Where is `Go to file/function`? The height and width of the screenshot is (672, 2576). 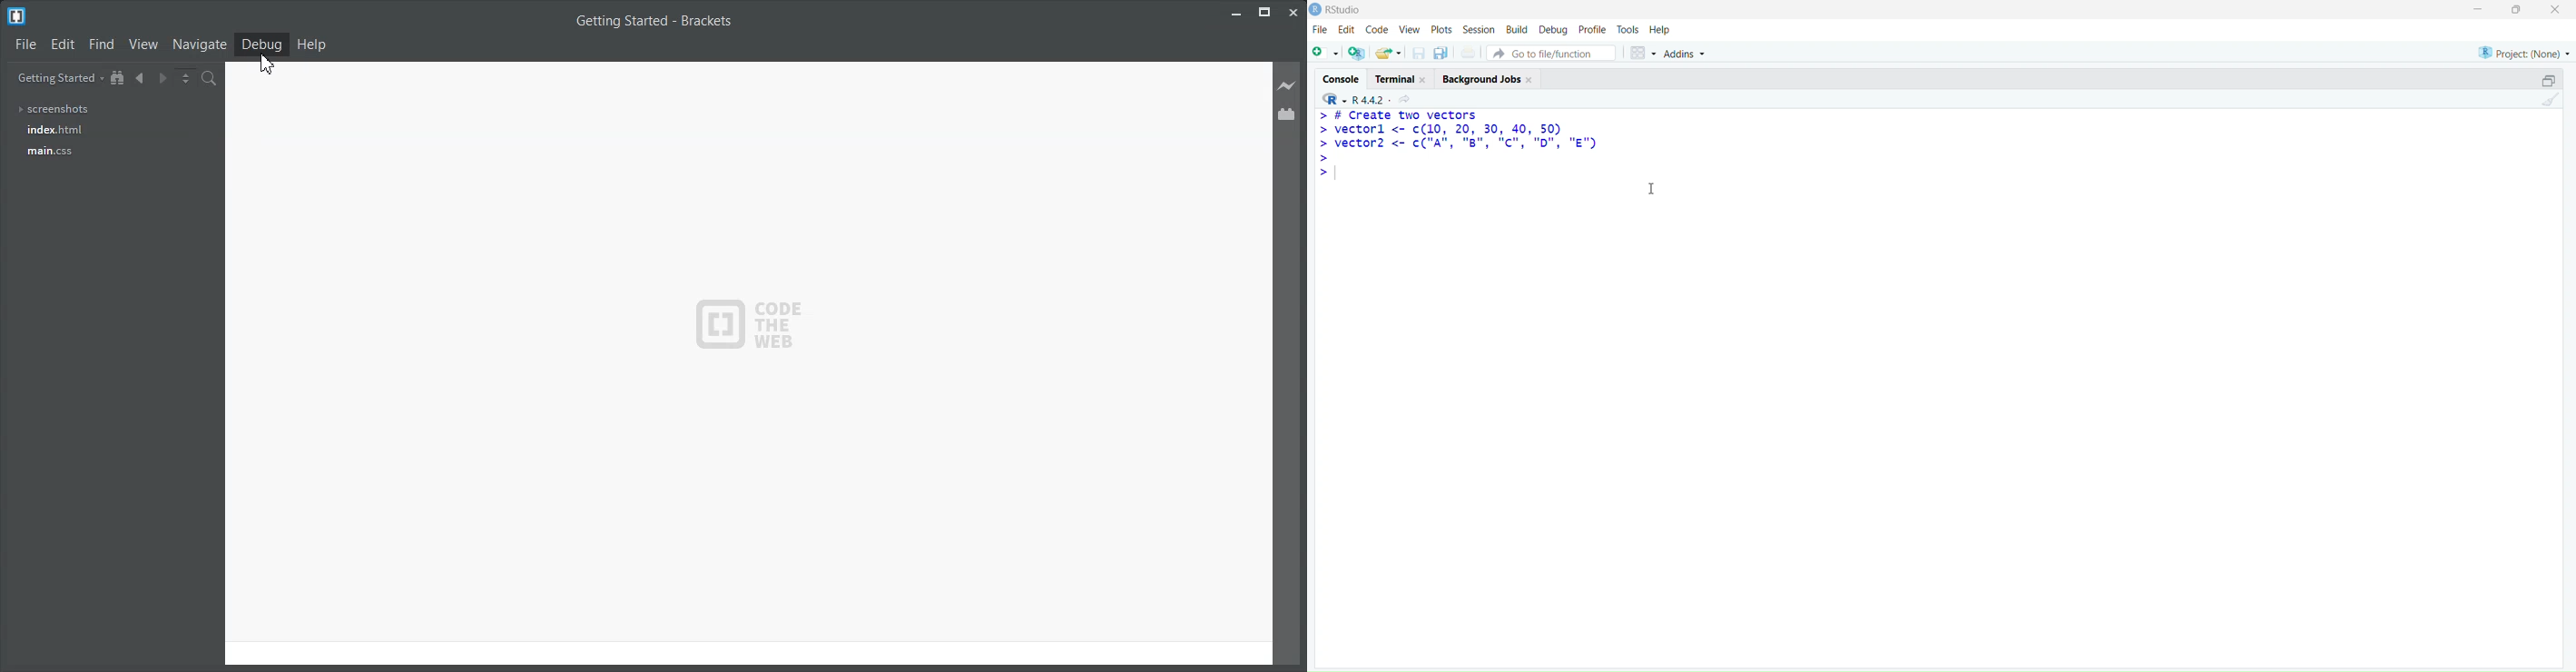
Go to file/function is located at coordinates (1551, 53).